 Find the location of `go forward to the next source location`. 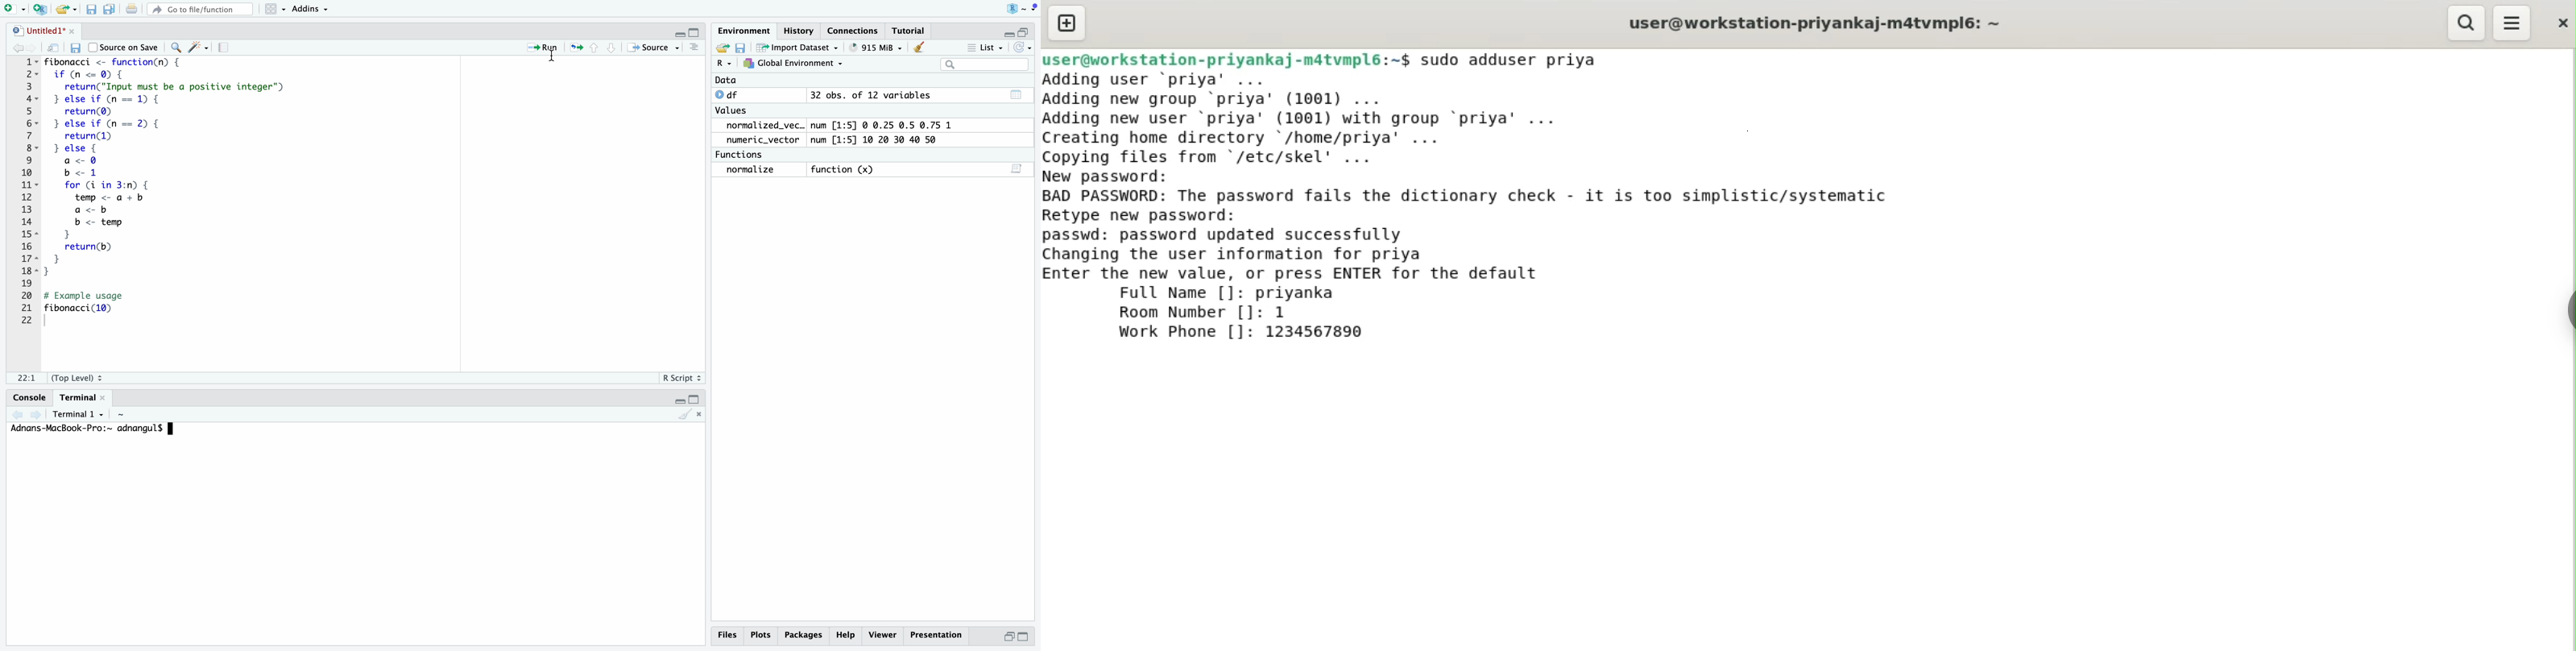

go forward to the next source location is located at coordinates (32, 48).